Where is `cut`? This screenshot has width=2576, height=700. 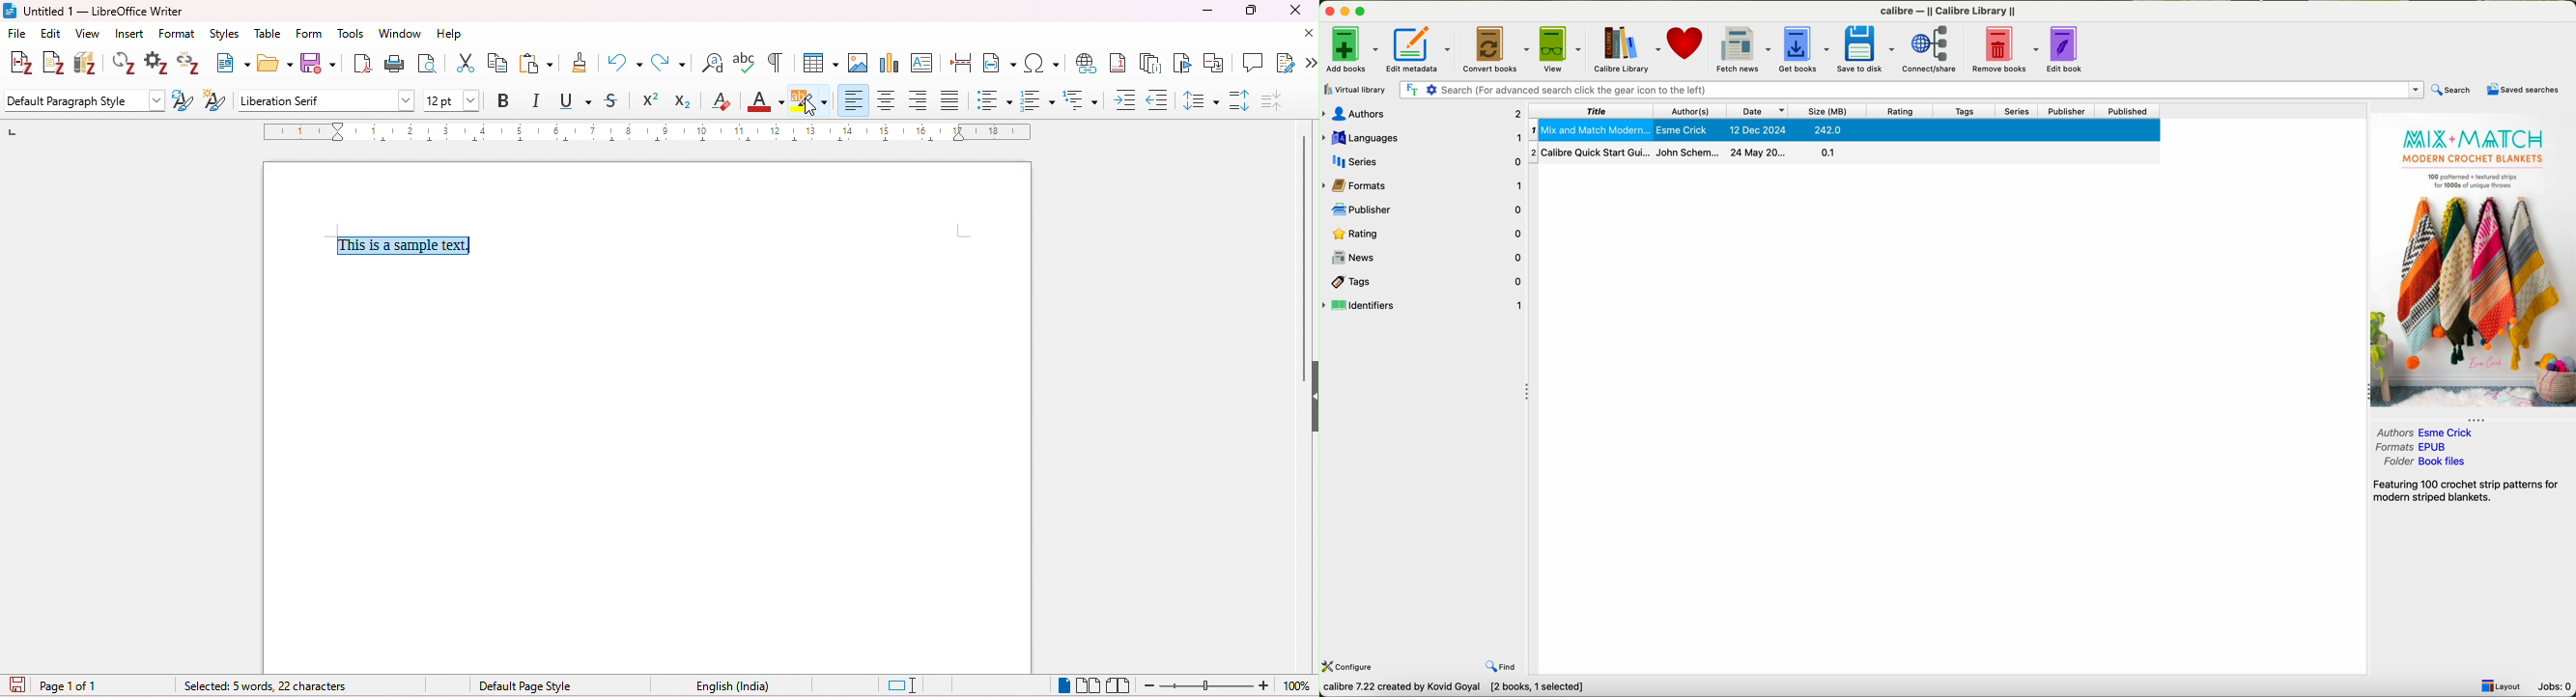
cut is located at coordinates (464, 63).